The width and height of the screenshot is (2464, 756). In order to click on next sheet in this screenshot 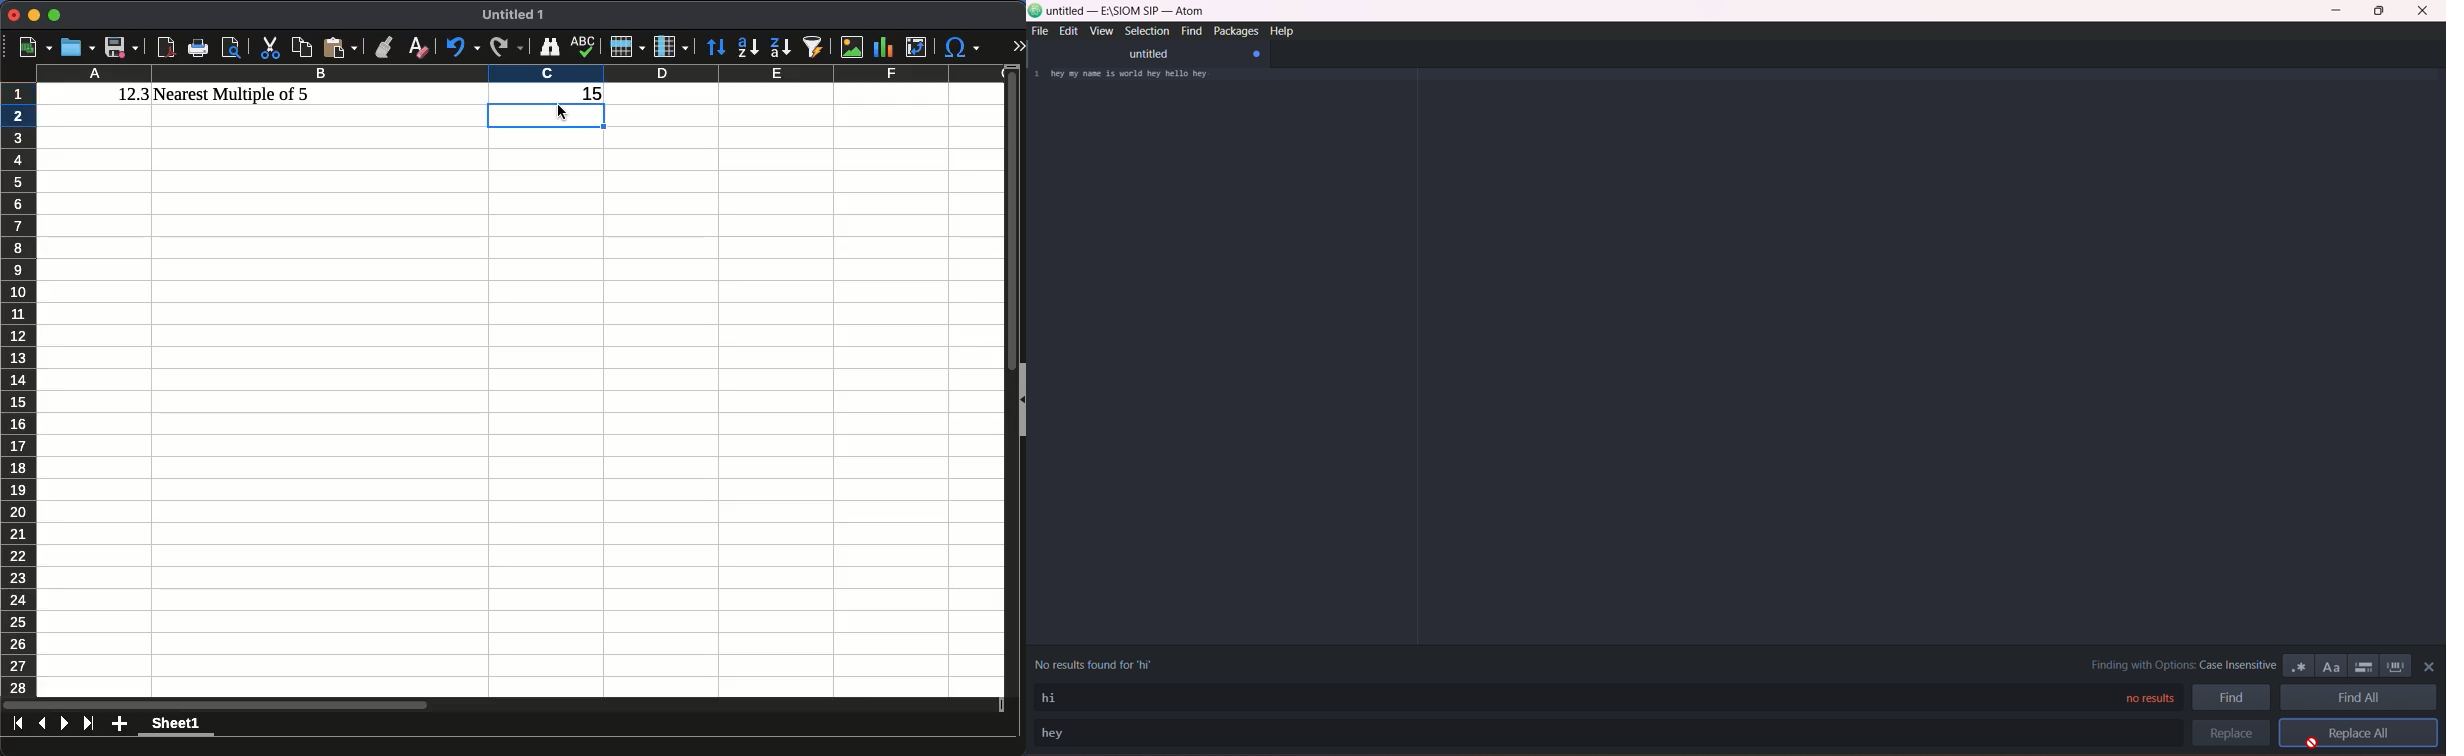, I will do `click(65, 725)`.